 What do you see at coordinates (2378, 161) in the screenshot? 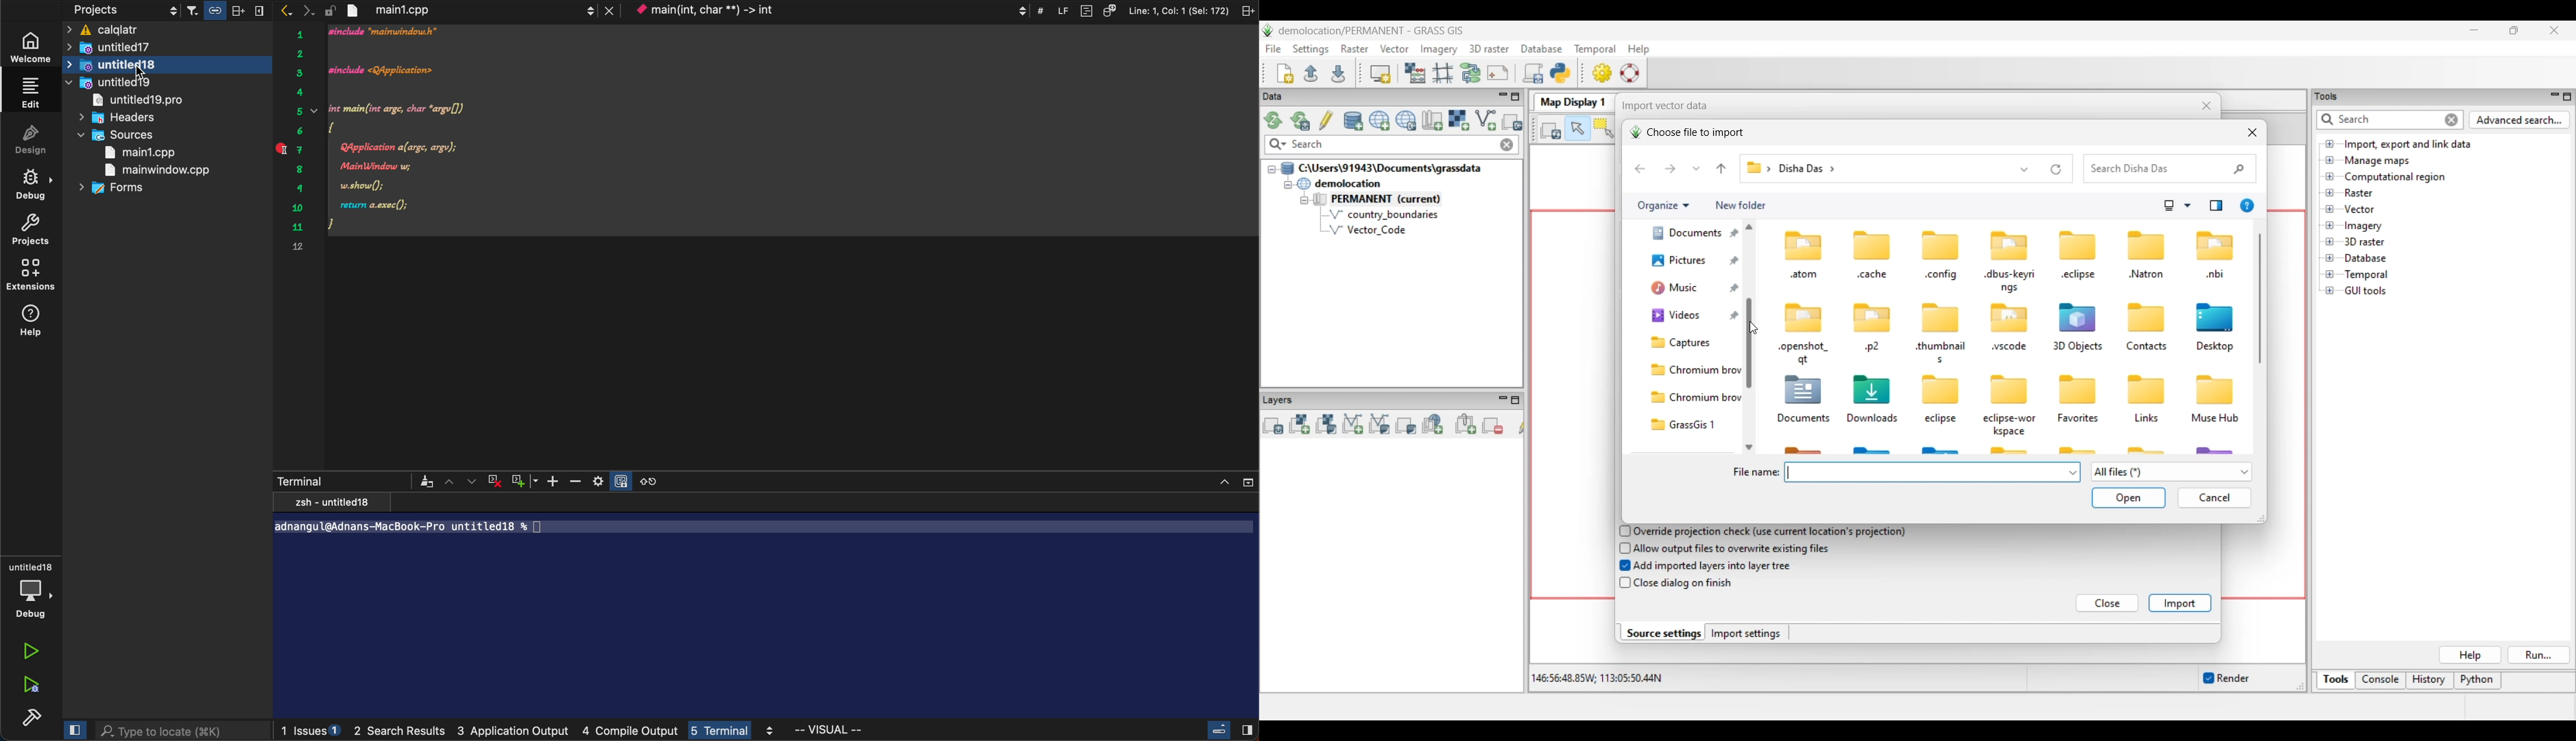
I see `Double click to see files under Manage maps` at bounding box center [2378, 161].